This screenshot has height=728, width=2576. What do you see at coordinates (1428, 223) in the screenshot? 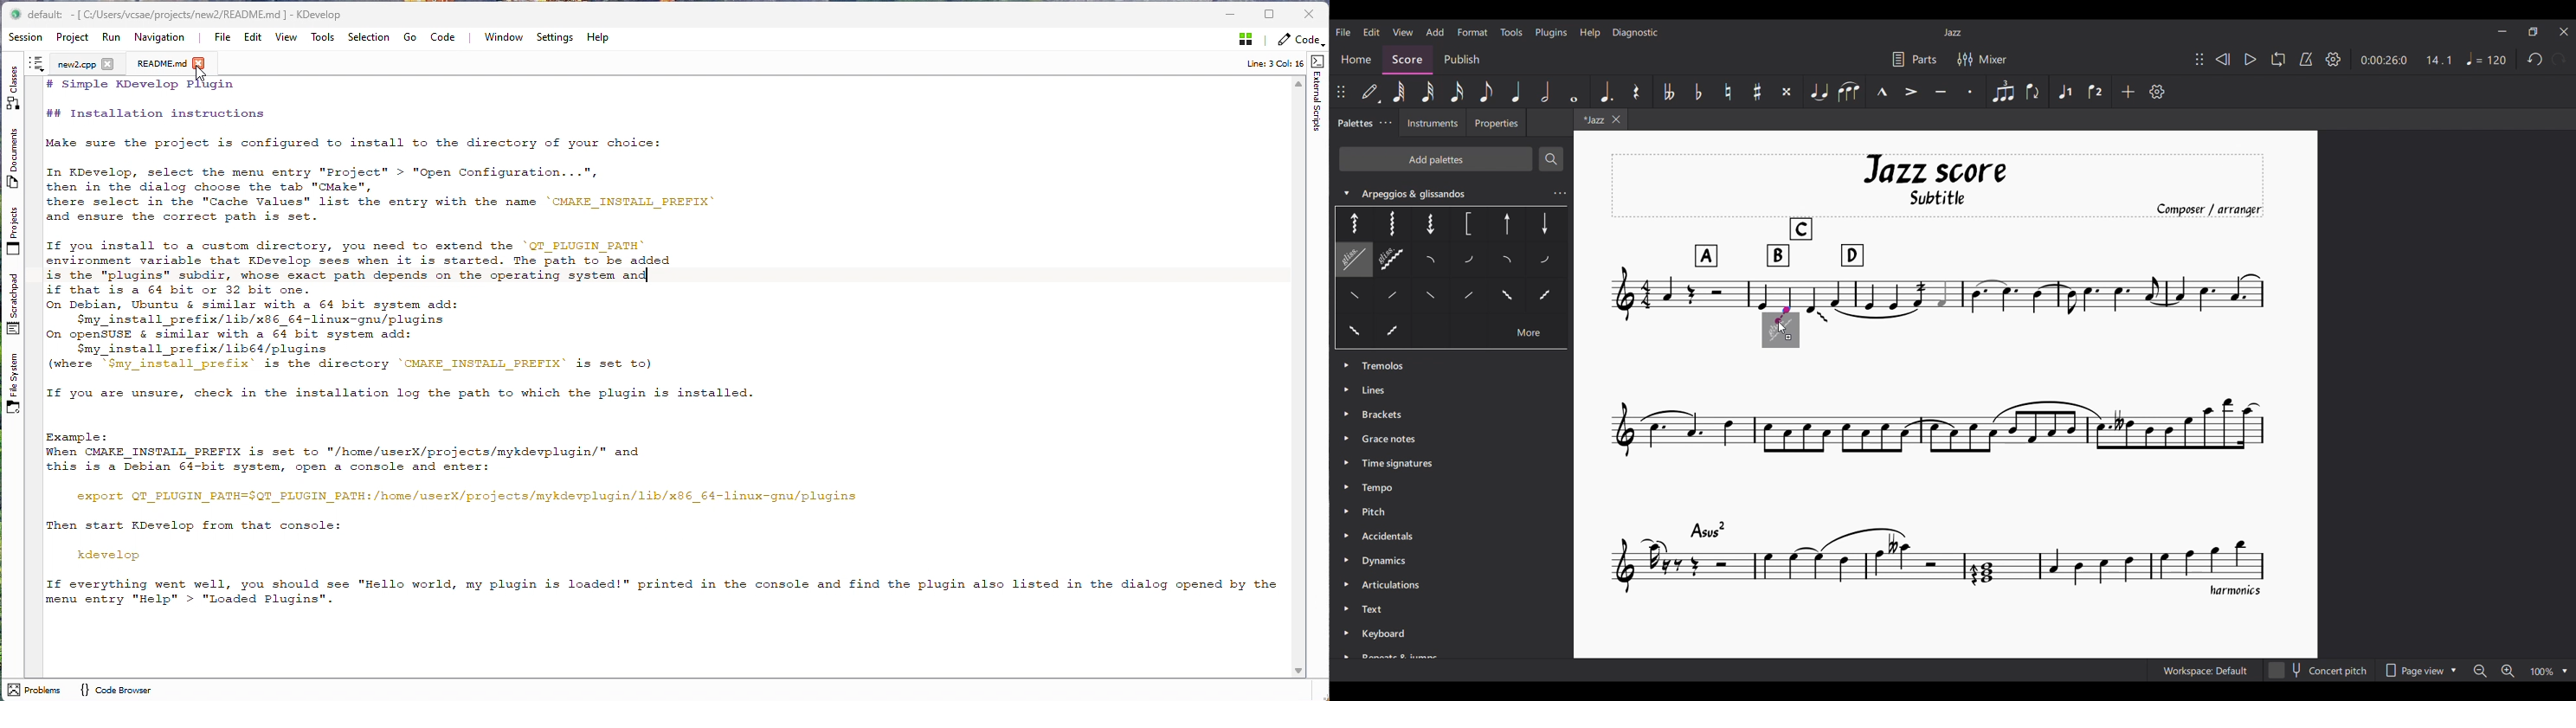
I see `Plate 3` at bounding box center [1428, 223].